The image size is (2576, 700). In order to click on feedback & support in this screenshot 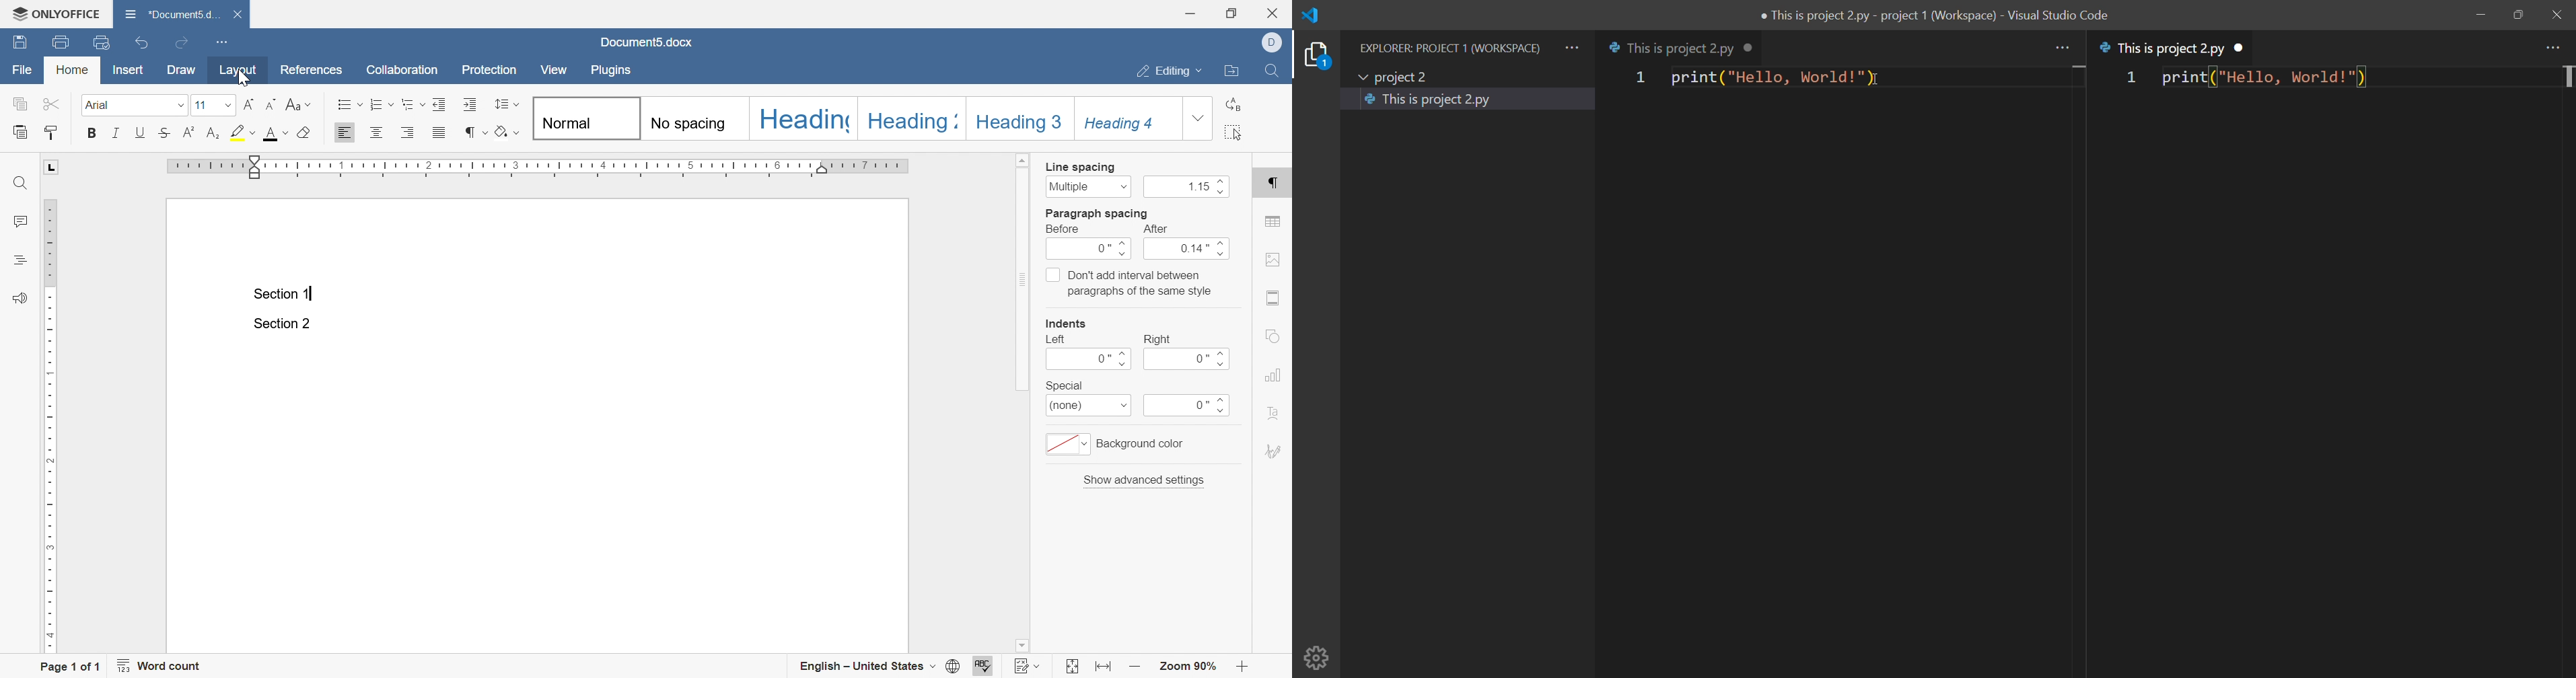, I will do `click(20, 298)`.